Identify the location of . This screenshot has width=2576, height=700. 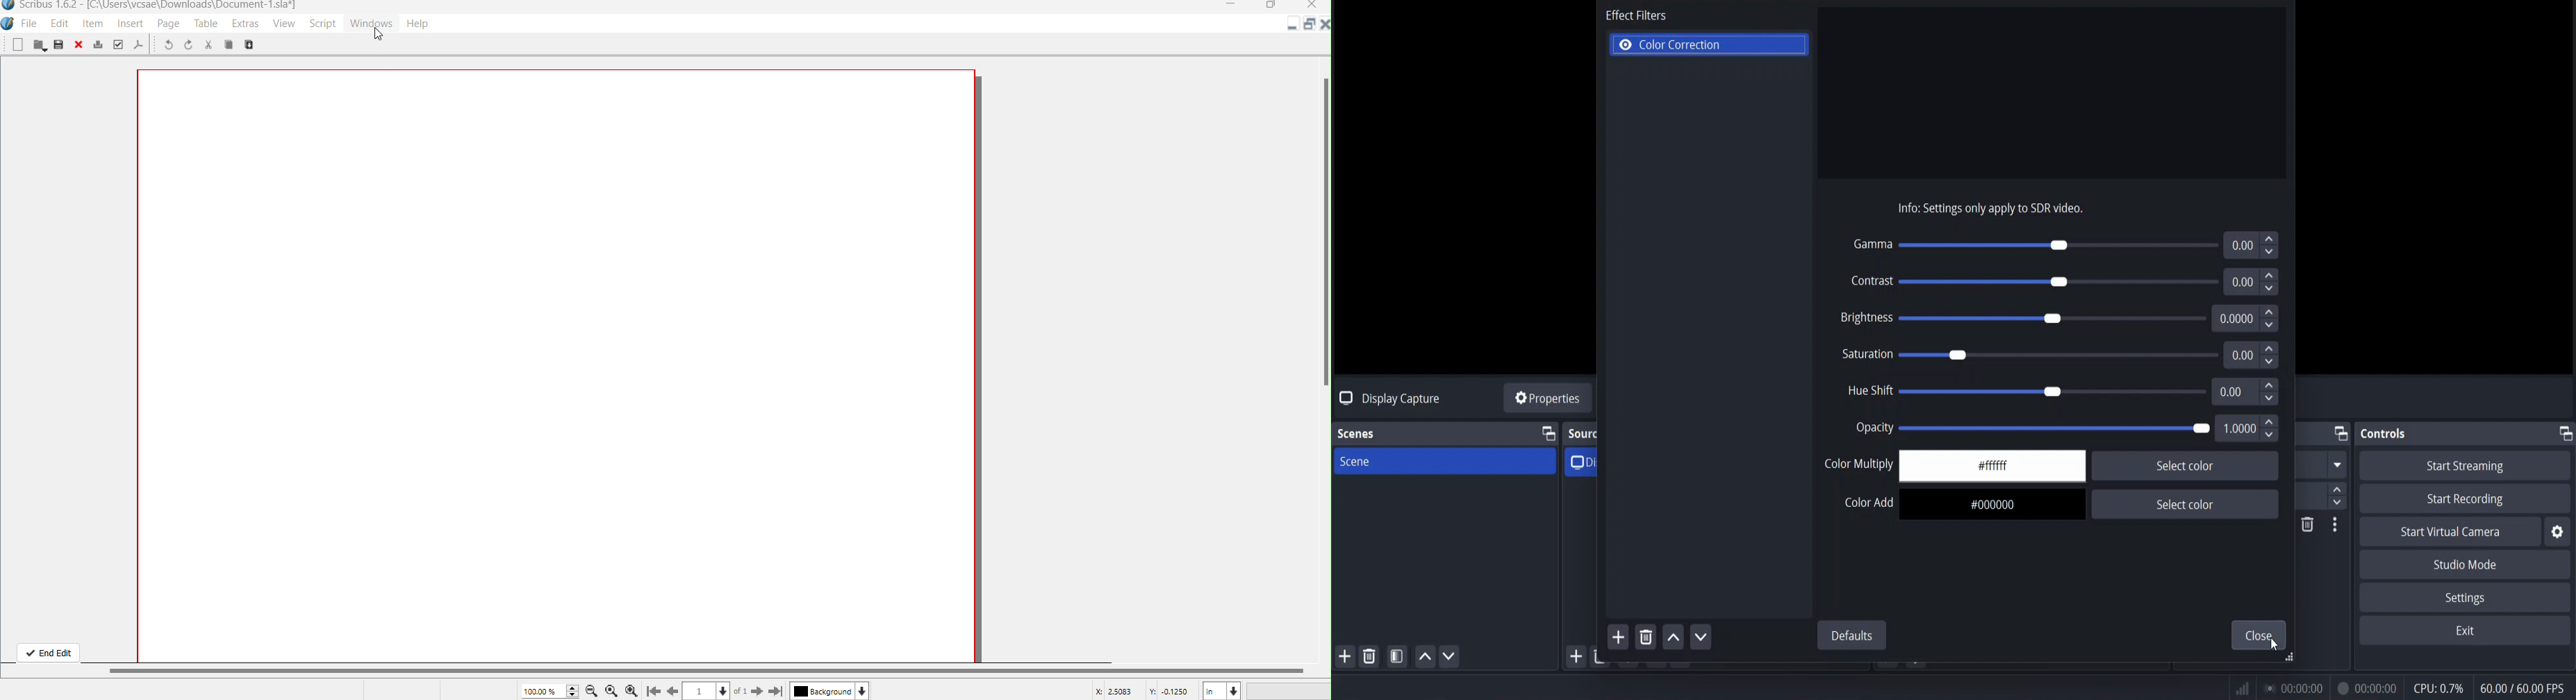
(140, 45).